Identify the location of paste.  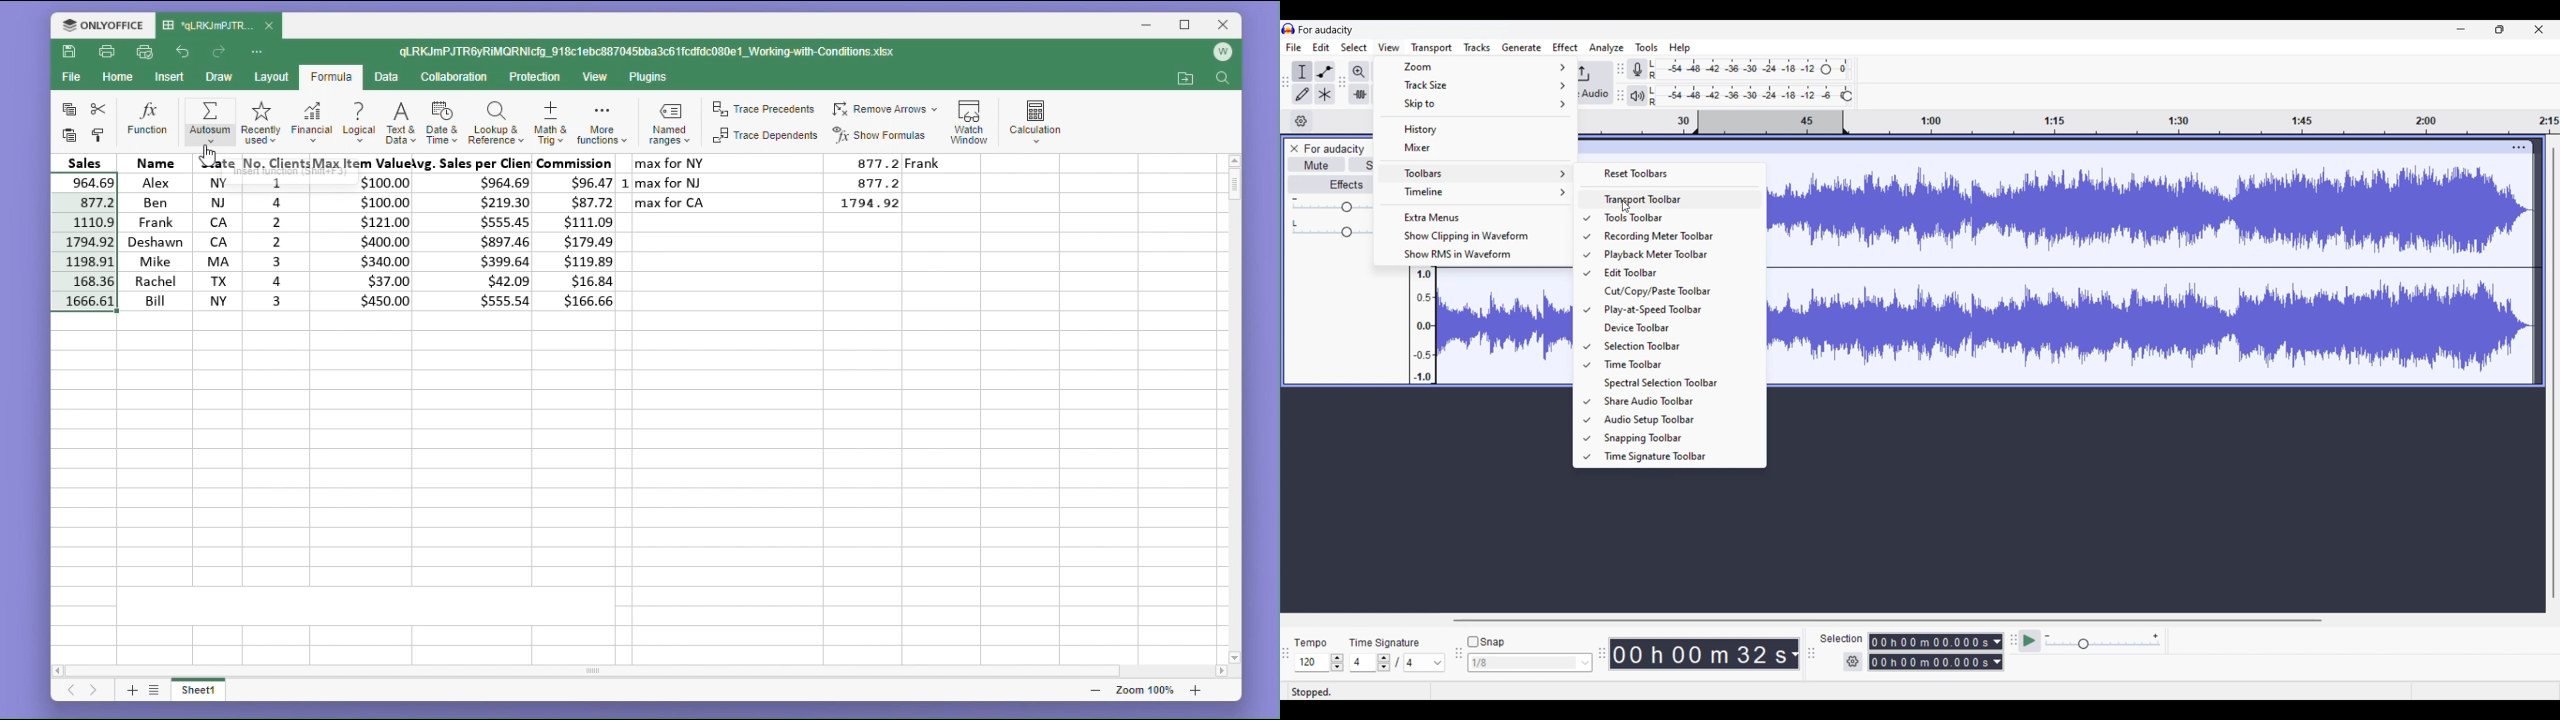
(66, 136).